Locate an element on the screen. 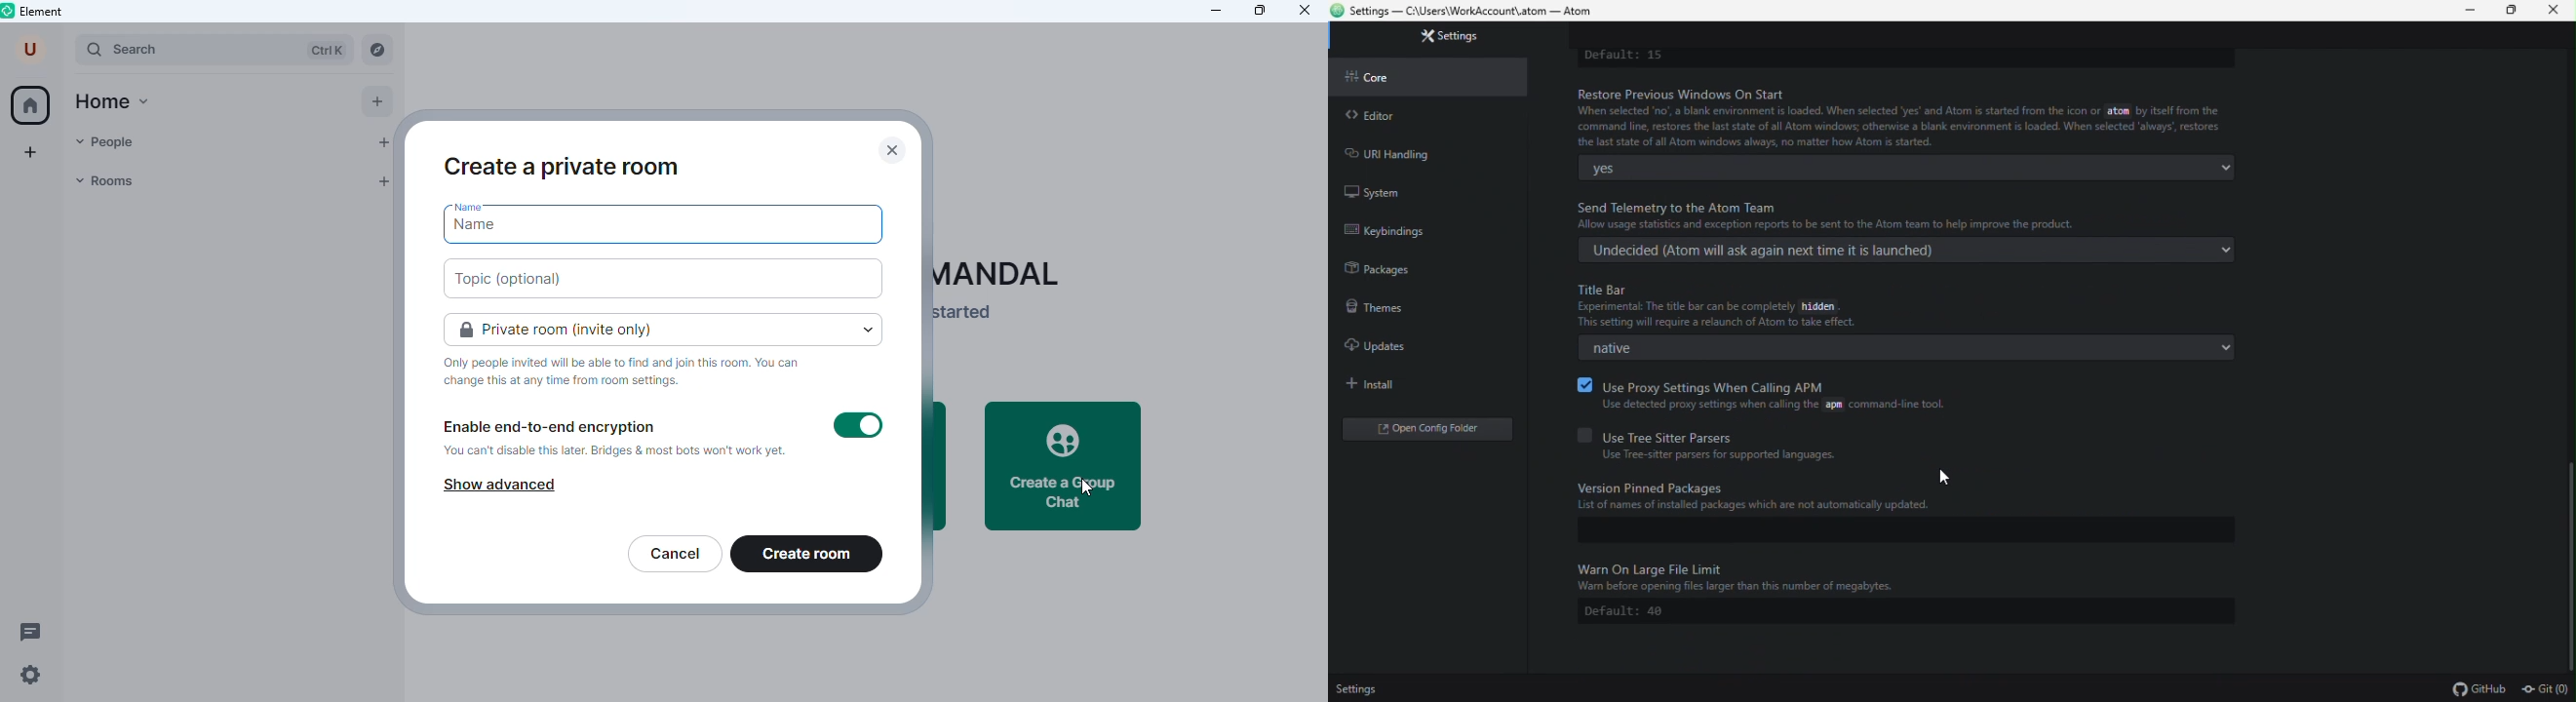  use tree sitter parsers is located at coordinates (1726, 446).